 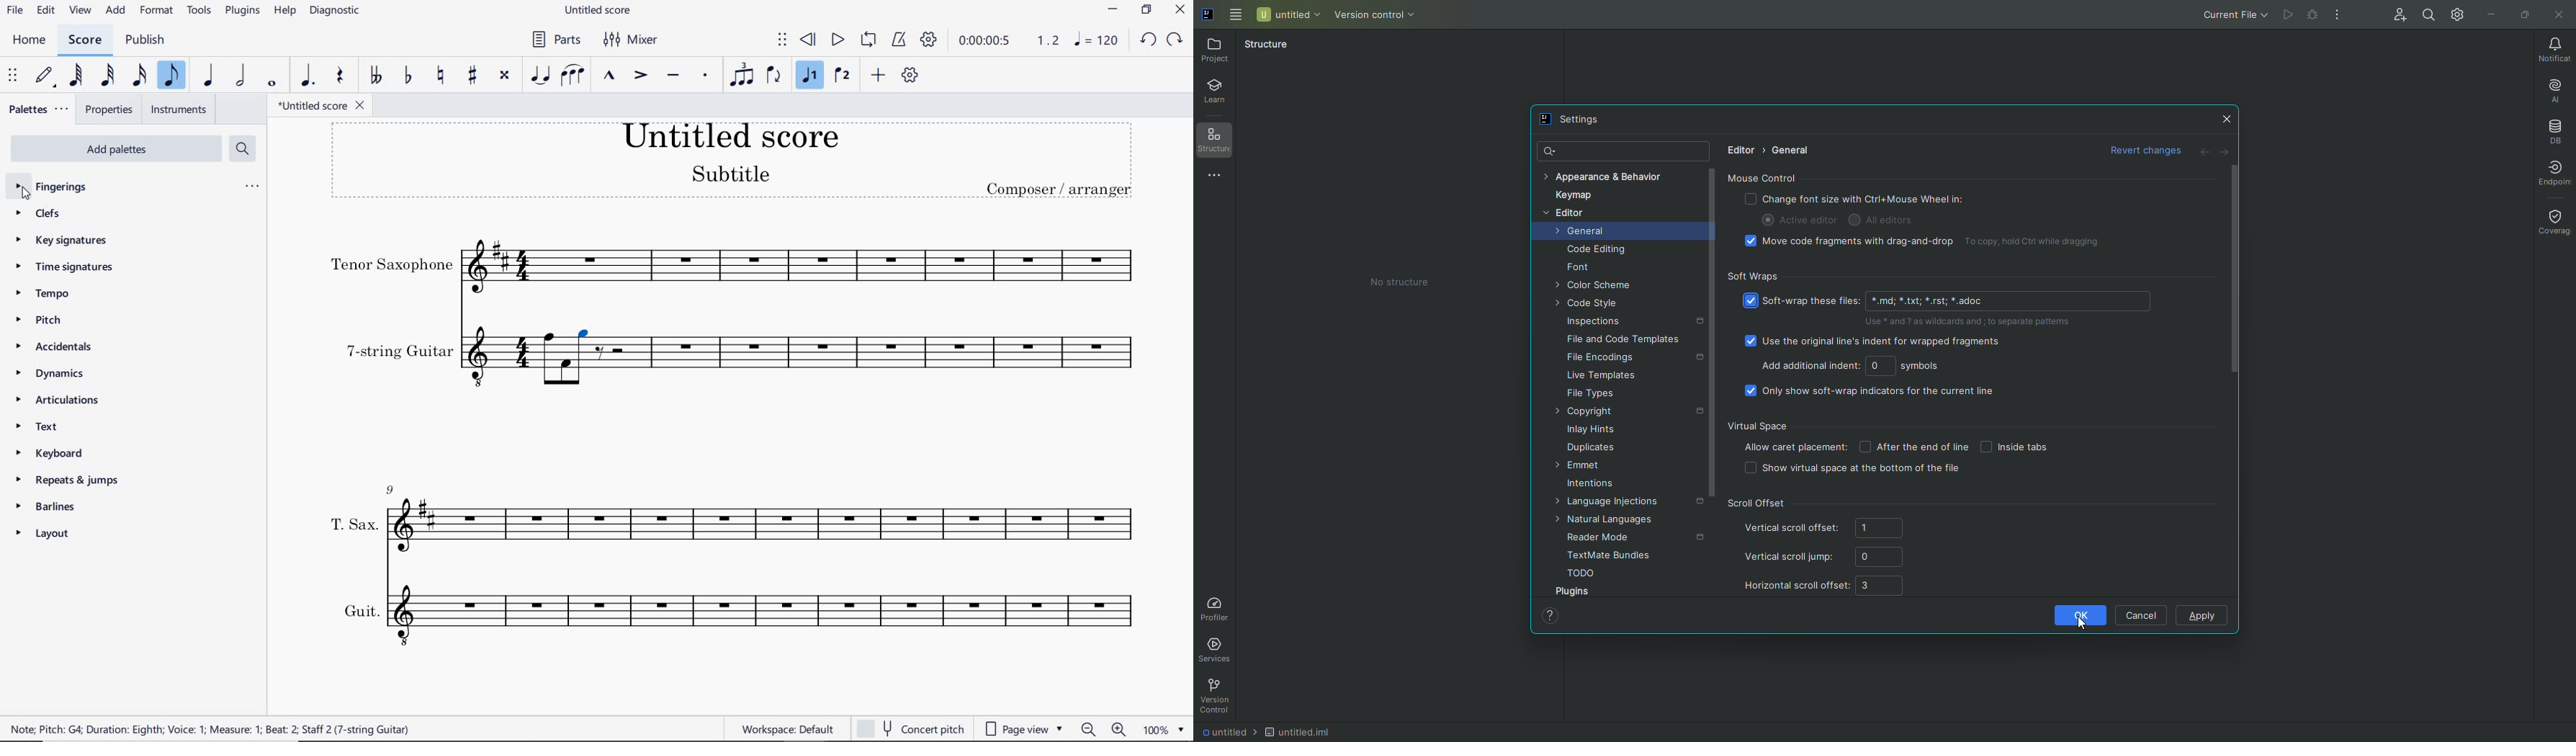 I want to click on ADD, so click(x=877, y=76).